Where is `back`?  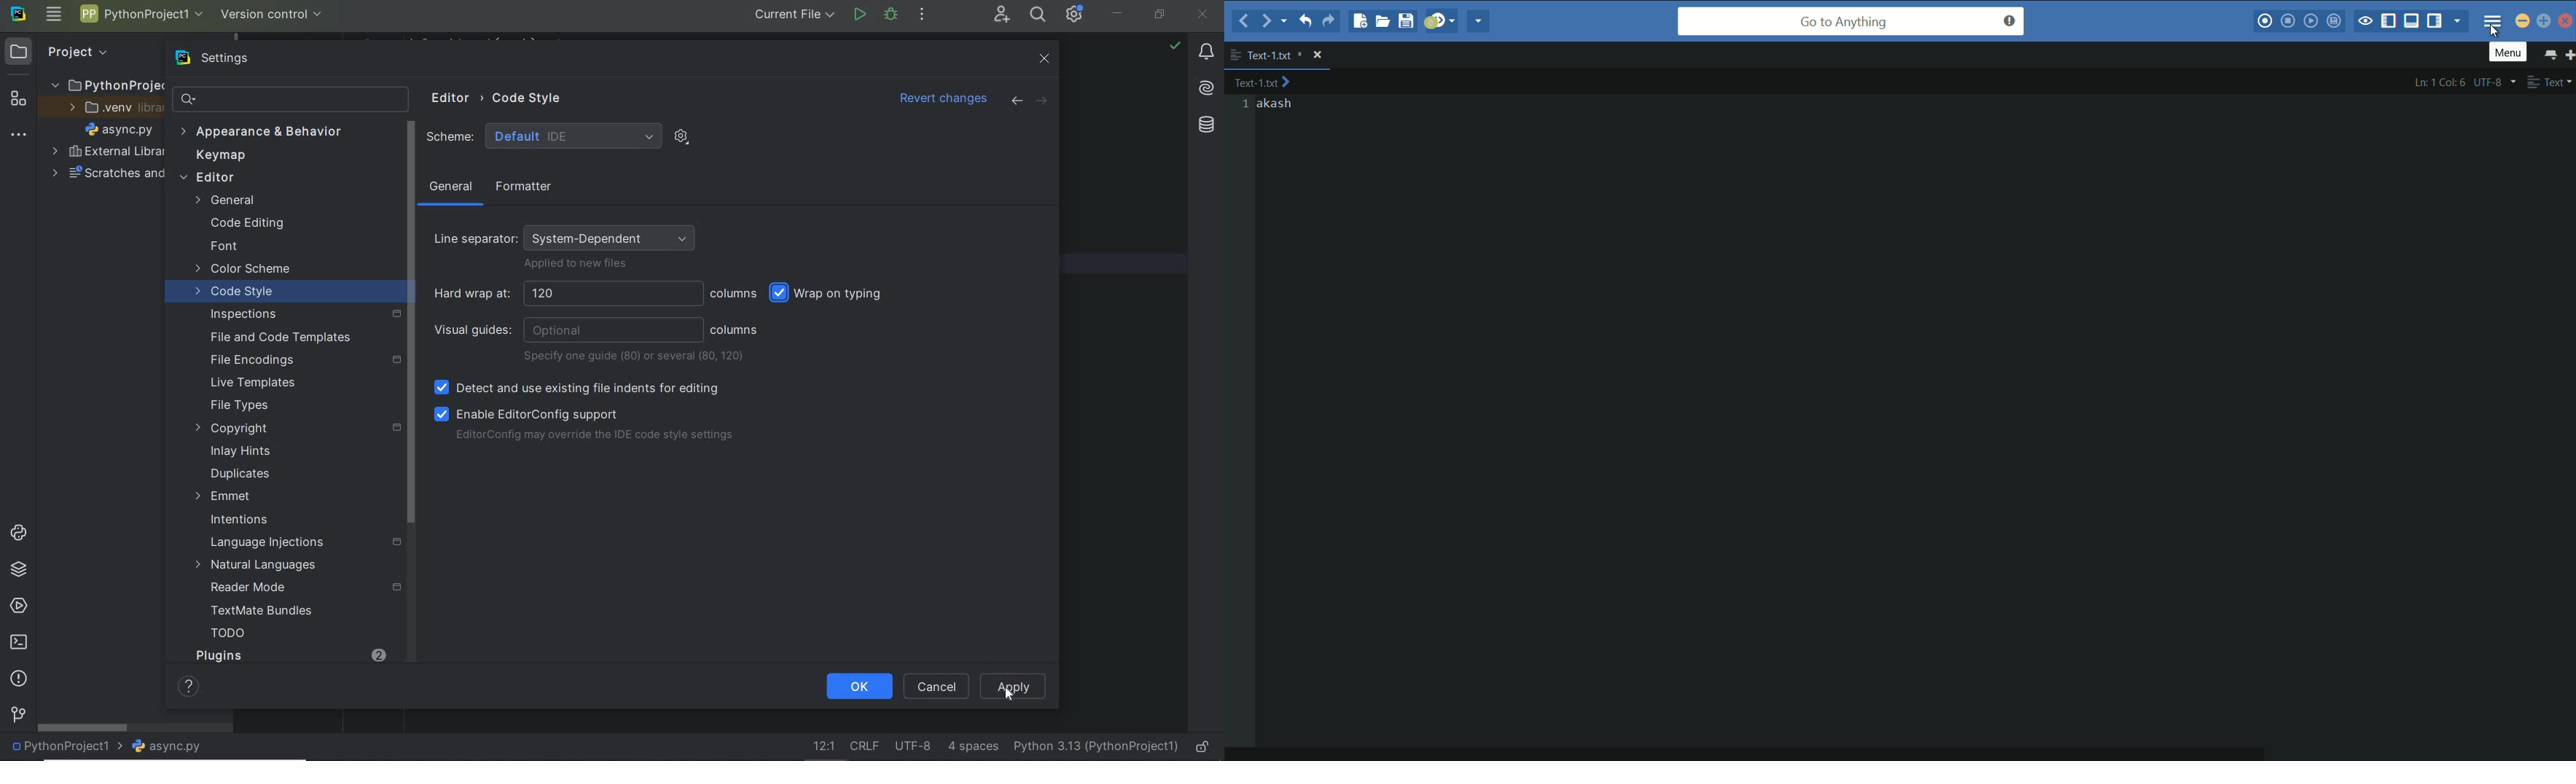 back is located at coordinates (1016, 101).